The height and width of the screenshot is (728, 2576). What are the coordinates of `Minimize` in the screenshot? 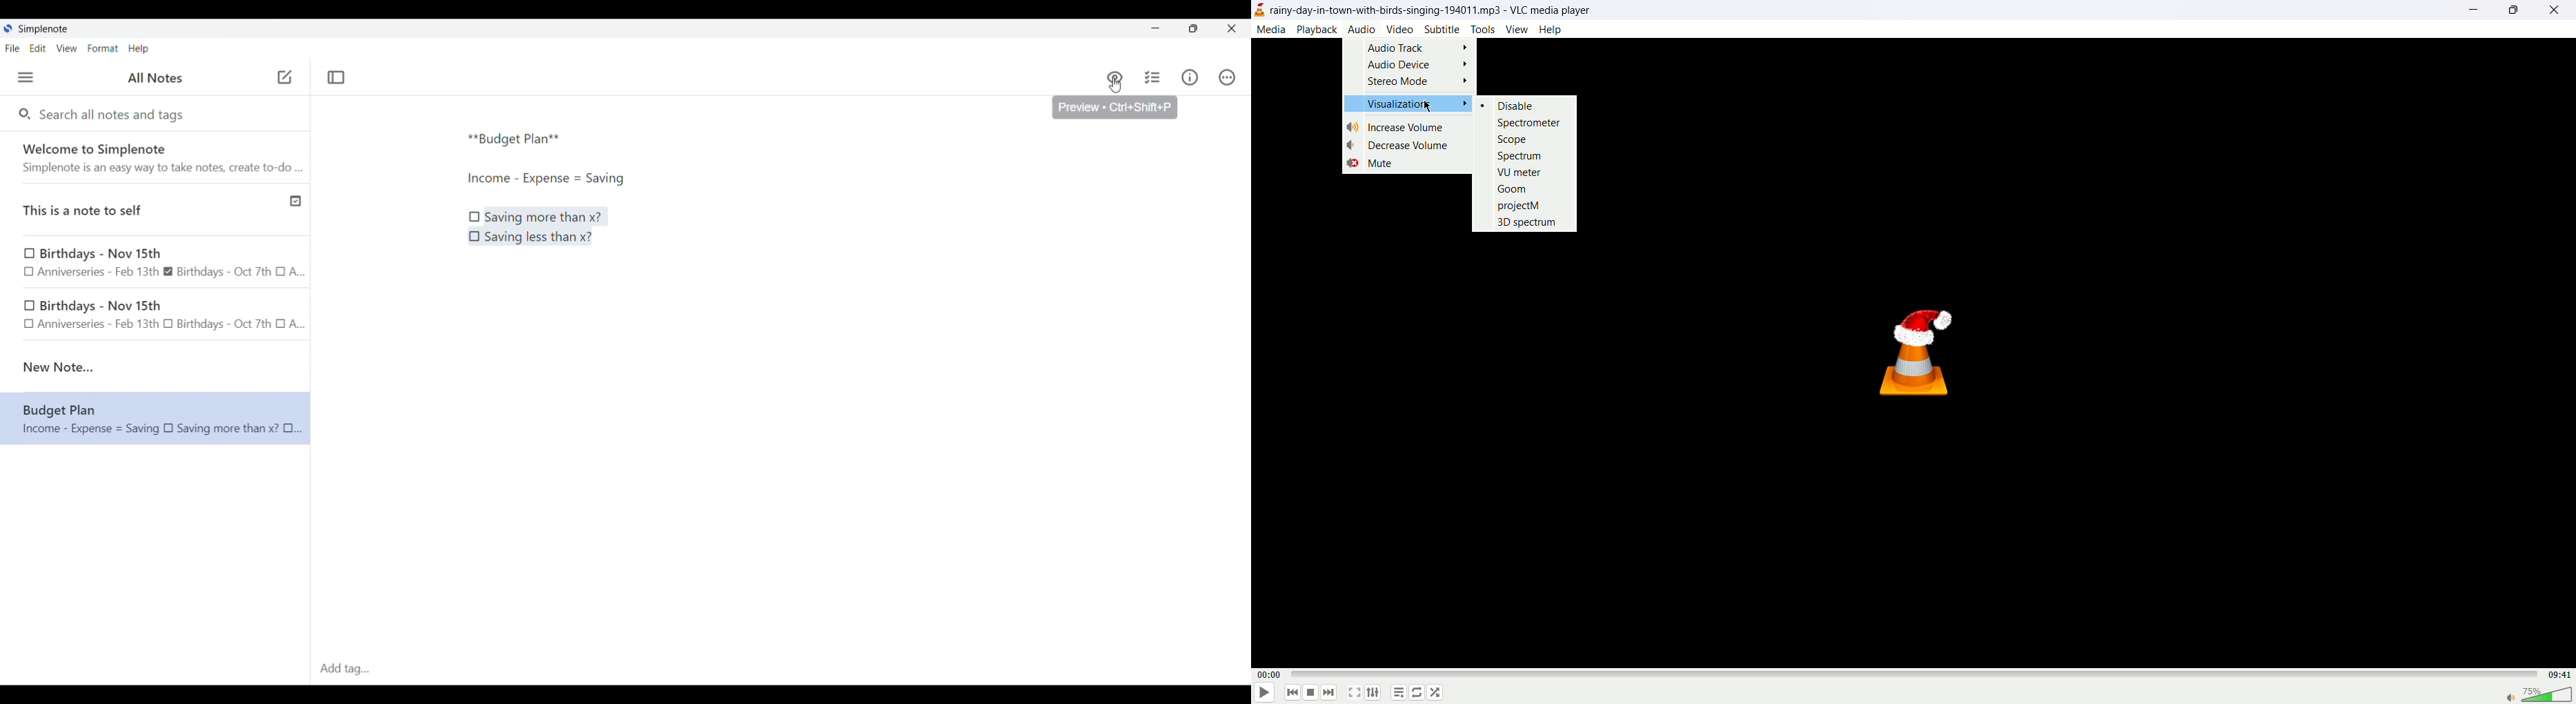 It's located at (1156, 28).